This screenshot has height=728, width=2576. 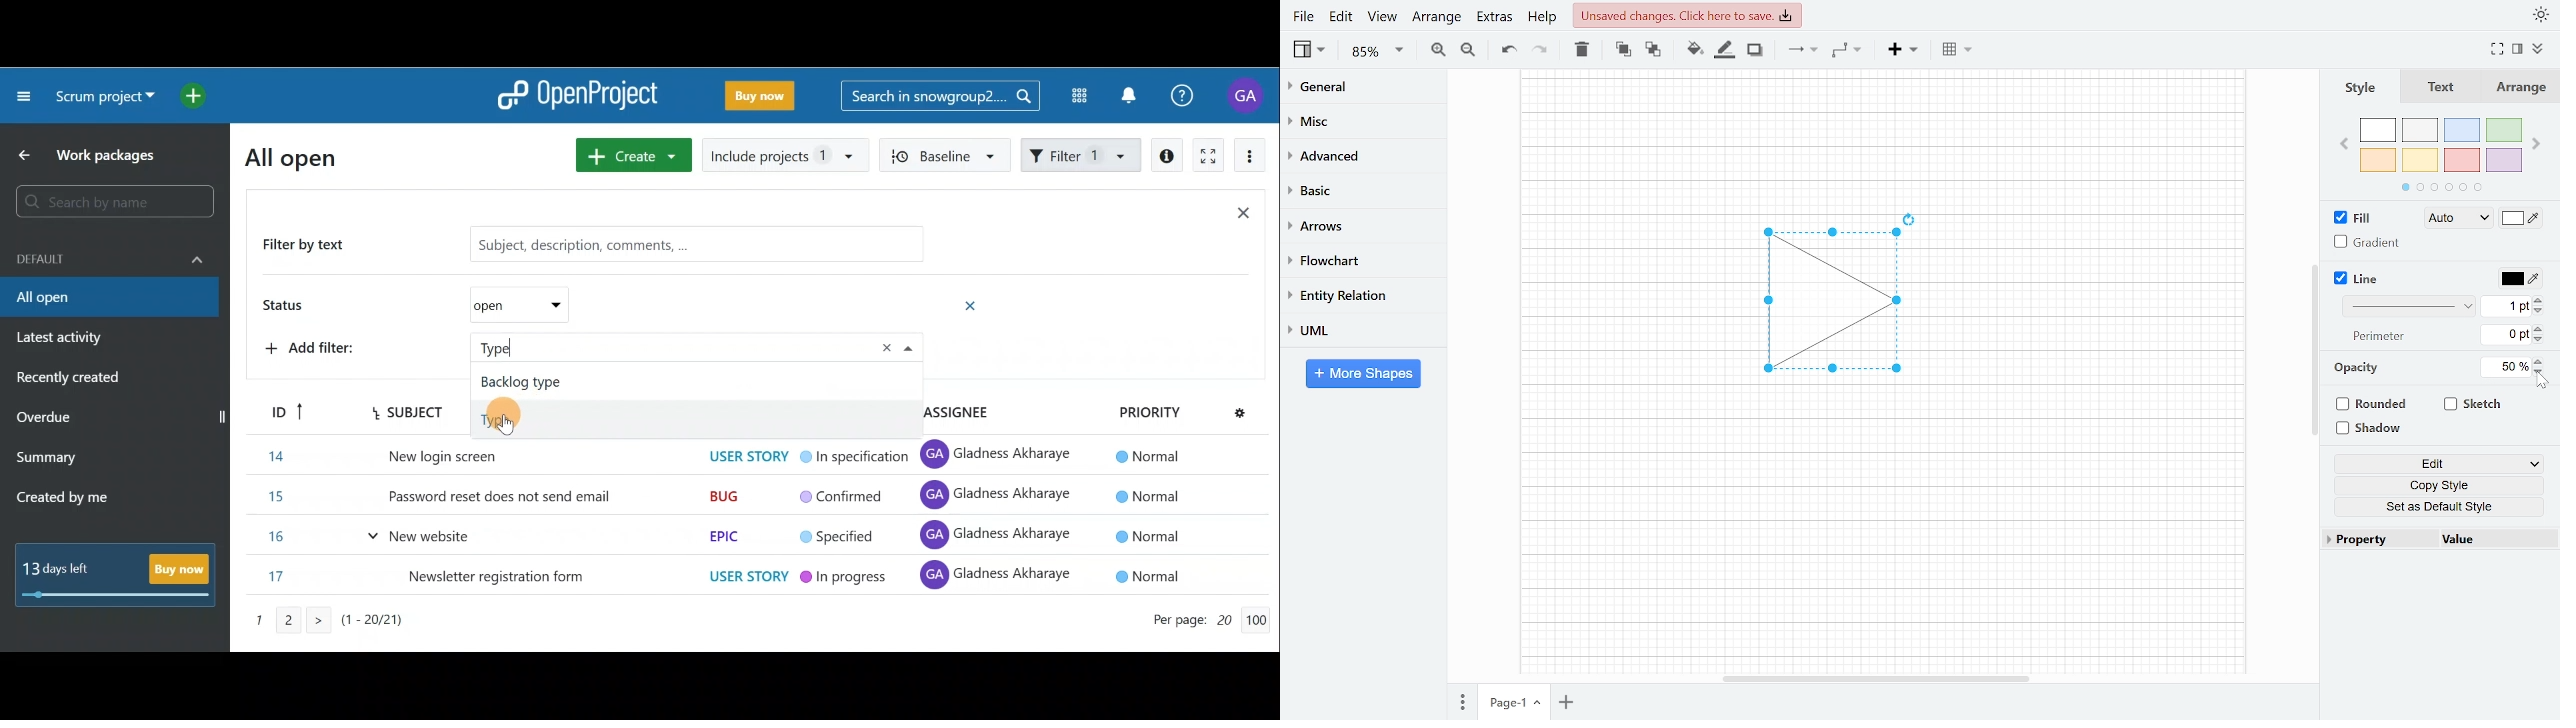 What do you see at coordinates (2358, 218) in the screenshot?
I see `Fill` at bounding box center [2358, 218].